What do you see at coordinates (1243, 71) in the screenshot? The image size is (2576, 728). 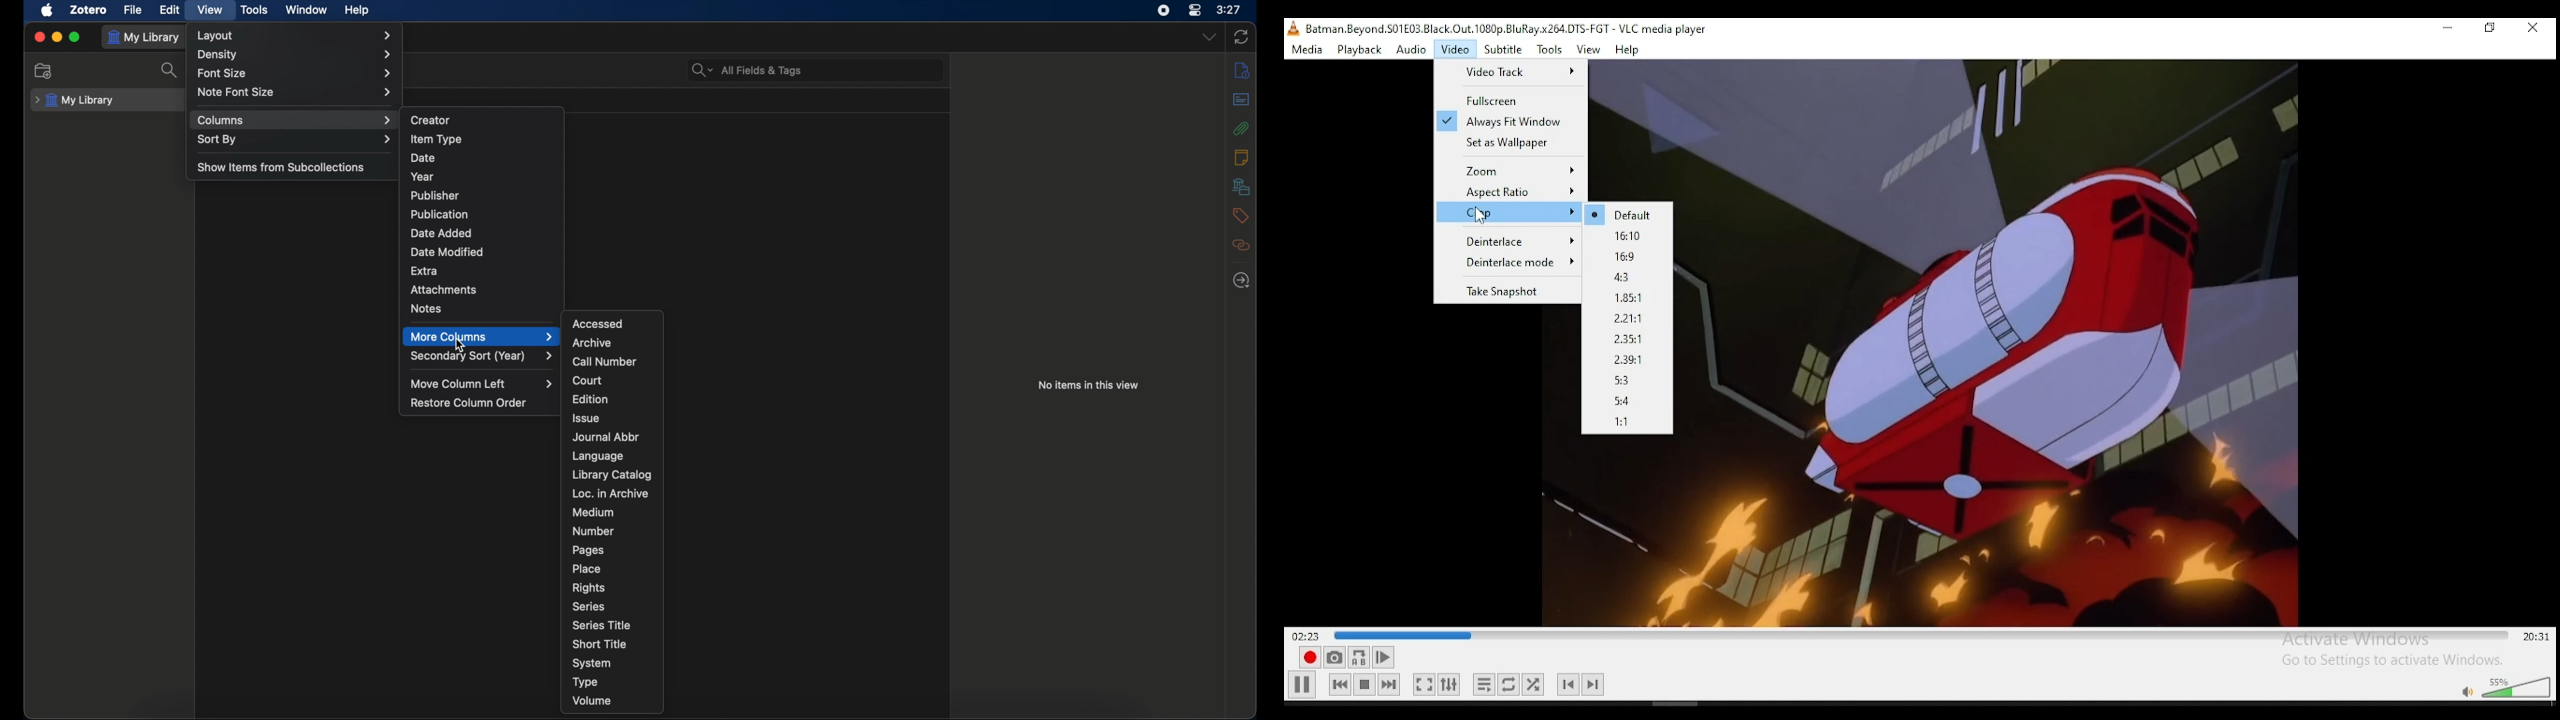 I see `info` at bounding box center [1243, 71].